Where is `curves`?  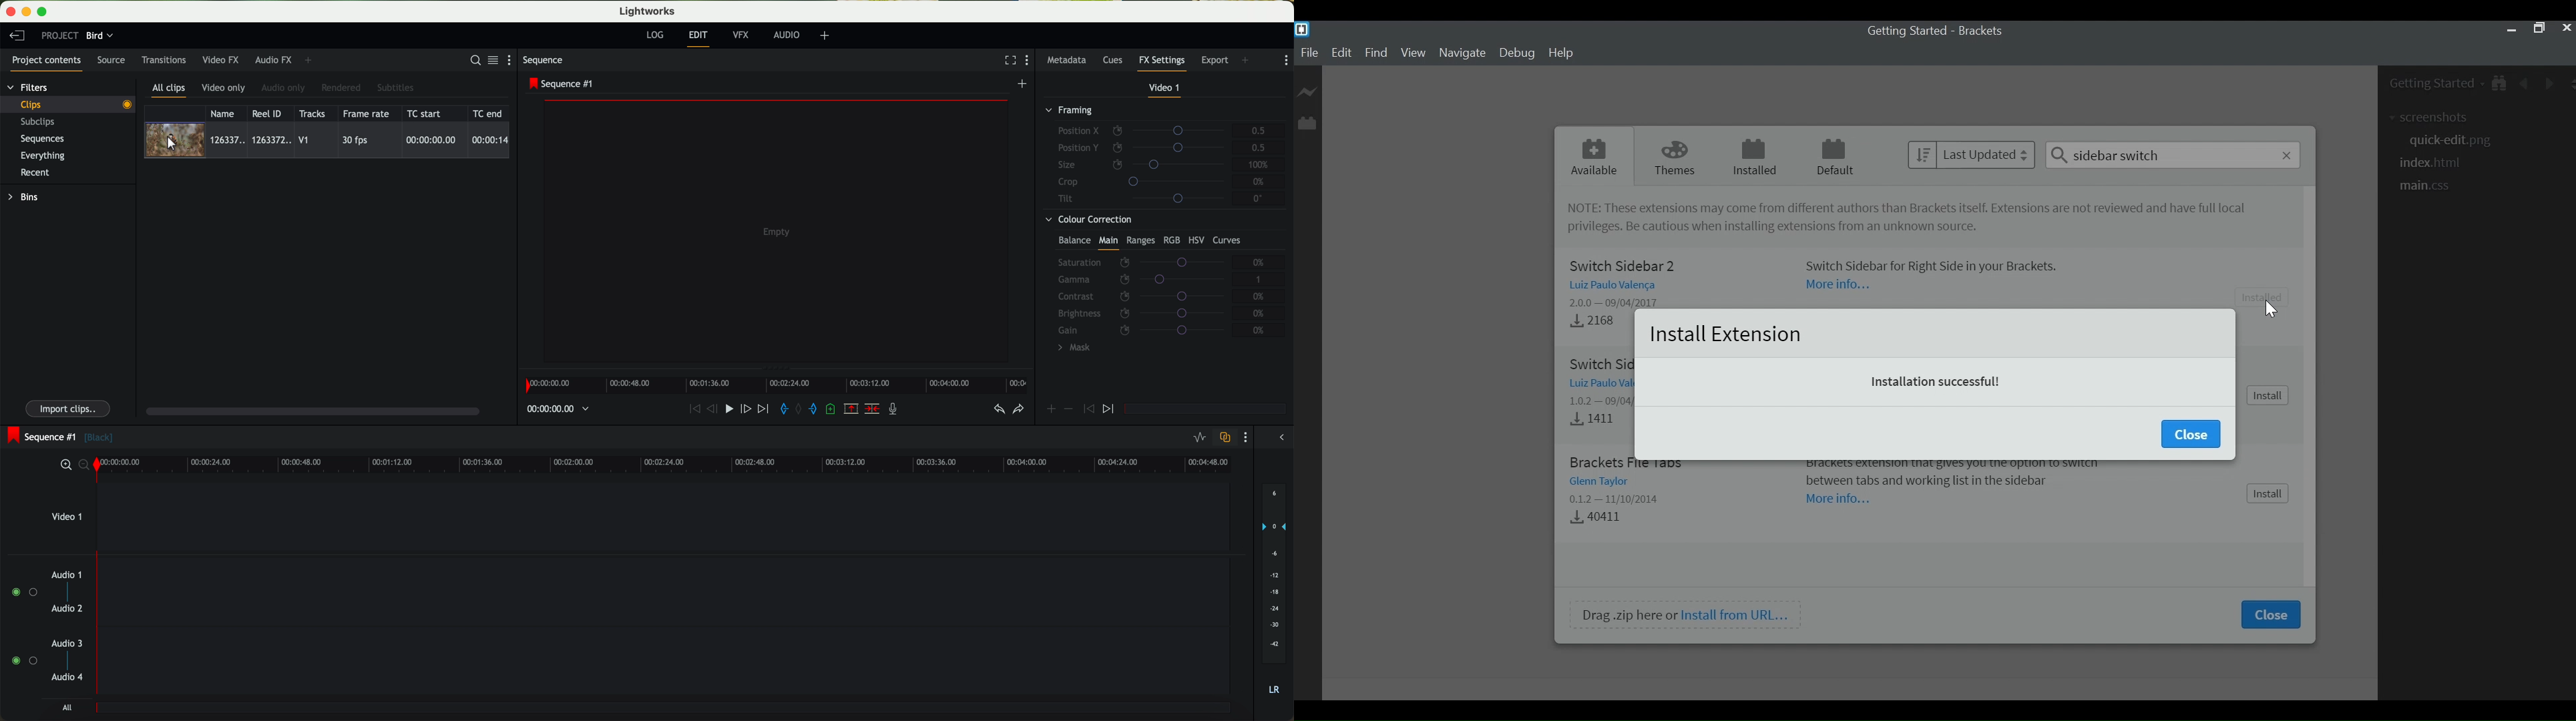 curves is located at coordinates (1227, 241).